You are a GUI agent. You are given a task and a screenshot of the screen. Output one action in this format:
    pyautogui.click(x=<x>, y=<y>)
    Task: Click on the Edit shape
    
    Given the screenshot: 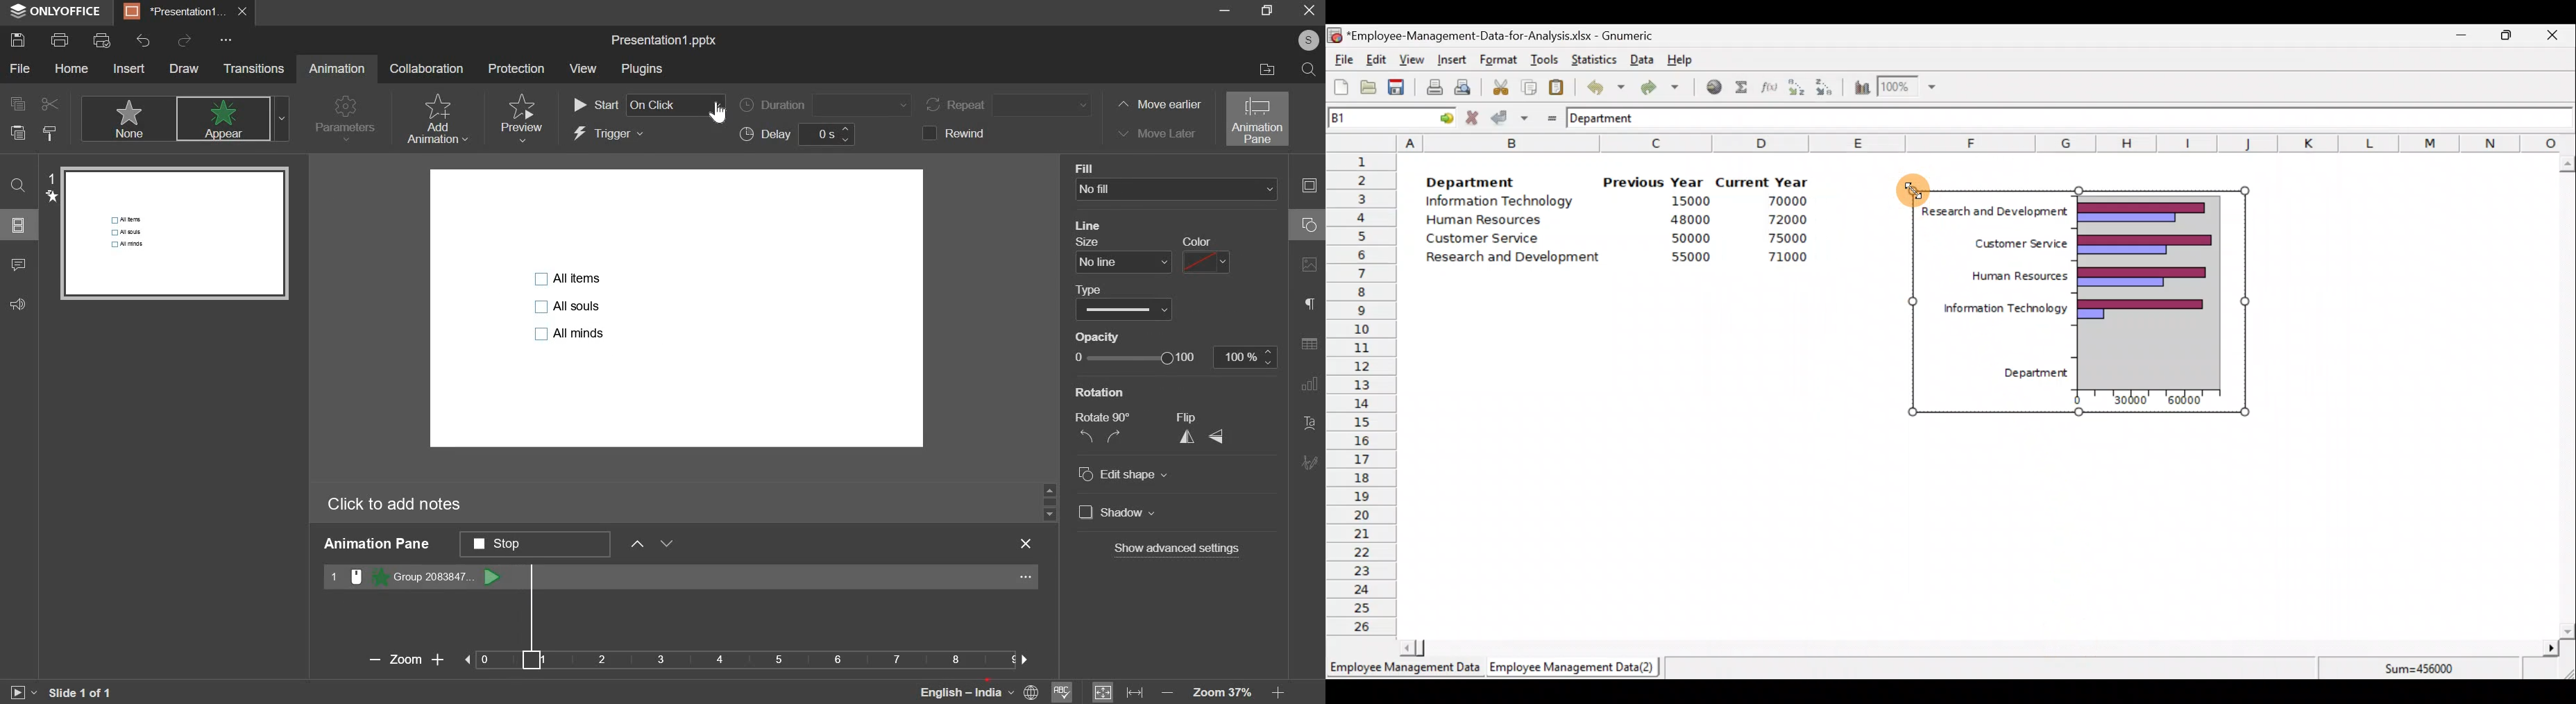 What is the action you would take?
    pyautogui.click(x=1131, y=474)
    